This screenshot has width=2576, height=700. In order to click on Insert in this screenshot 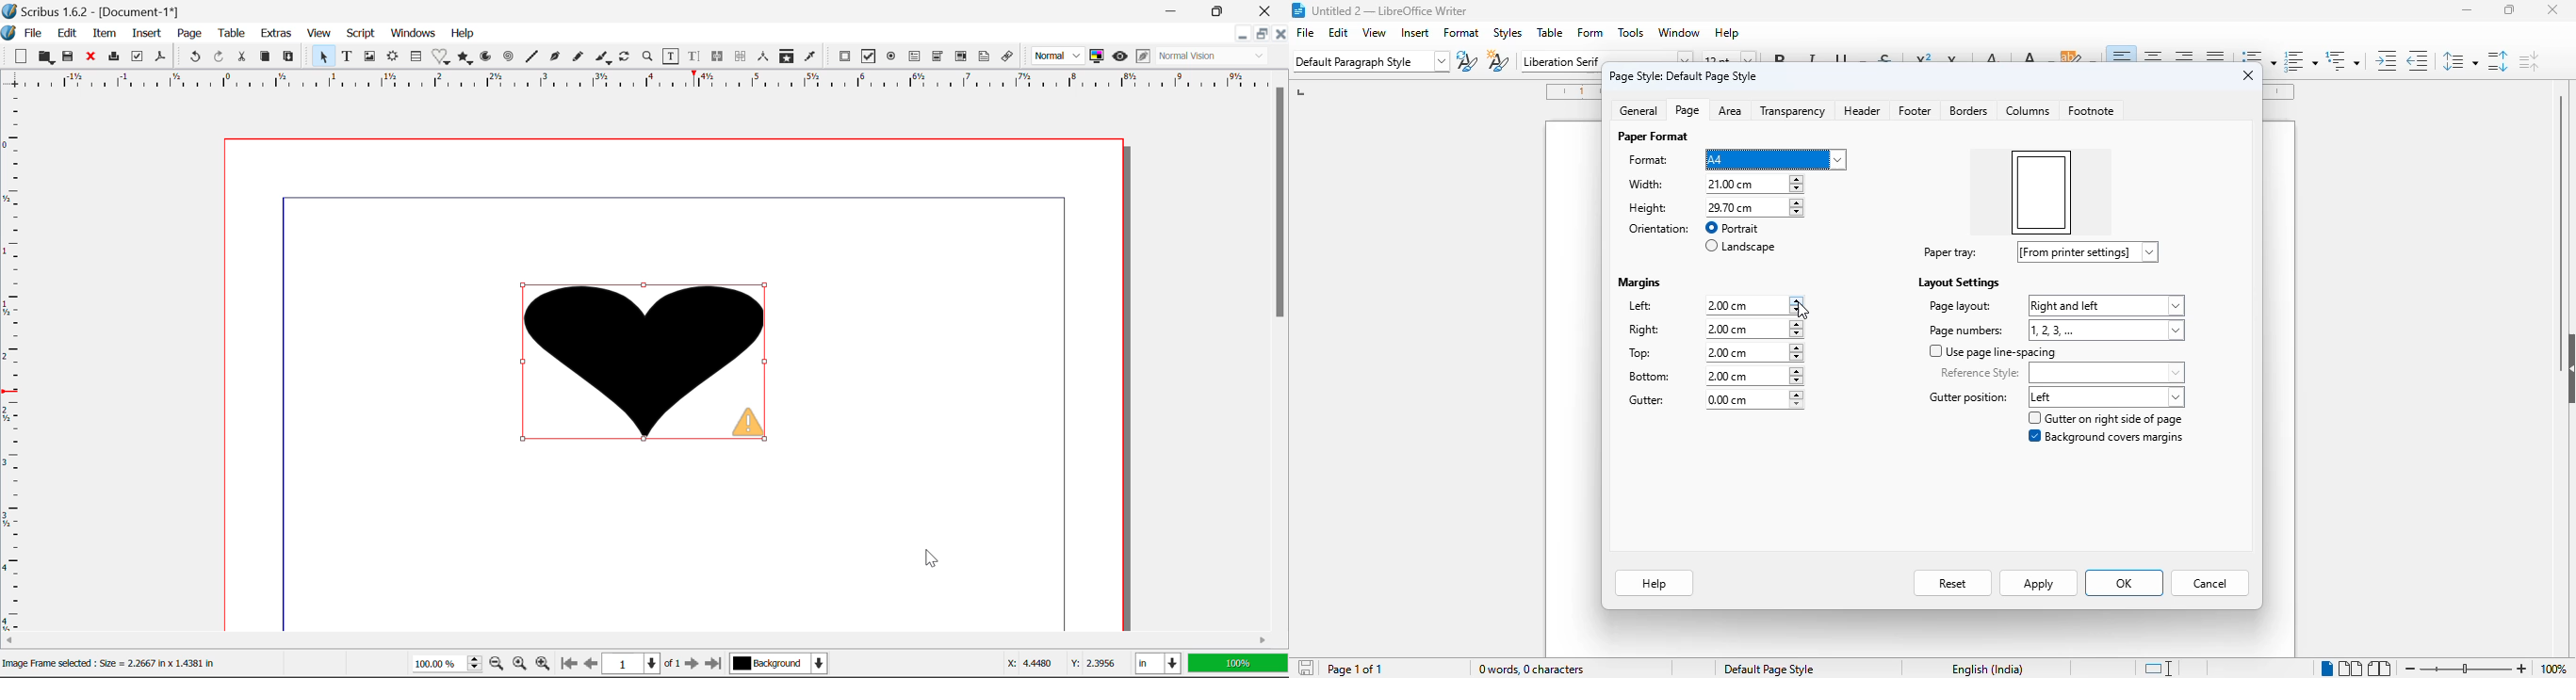, I will do `click(145, 34)`.